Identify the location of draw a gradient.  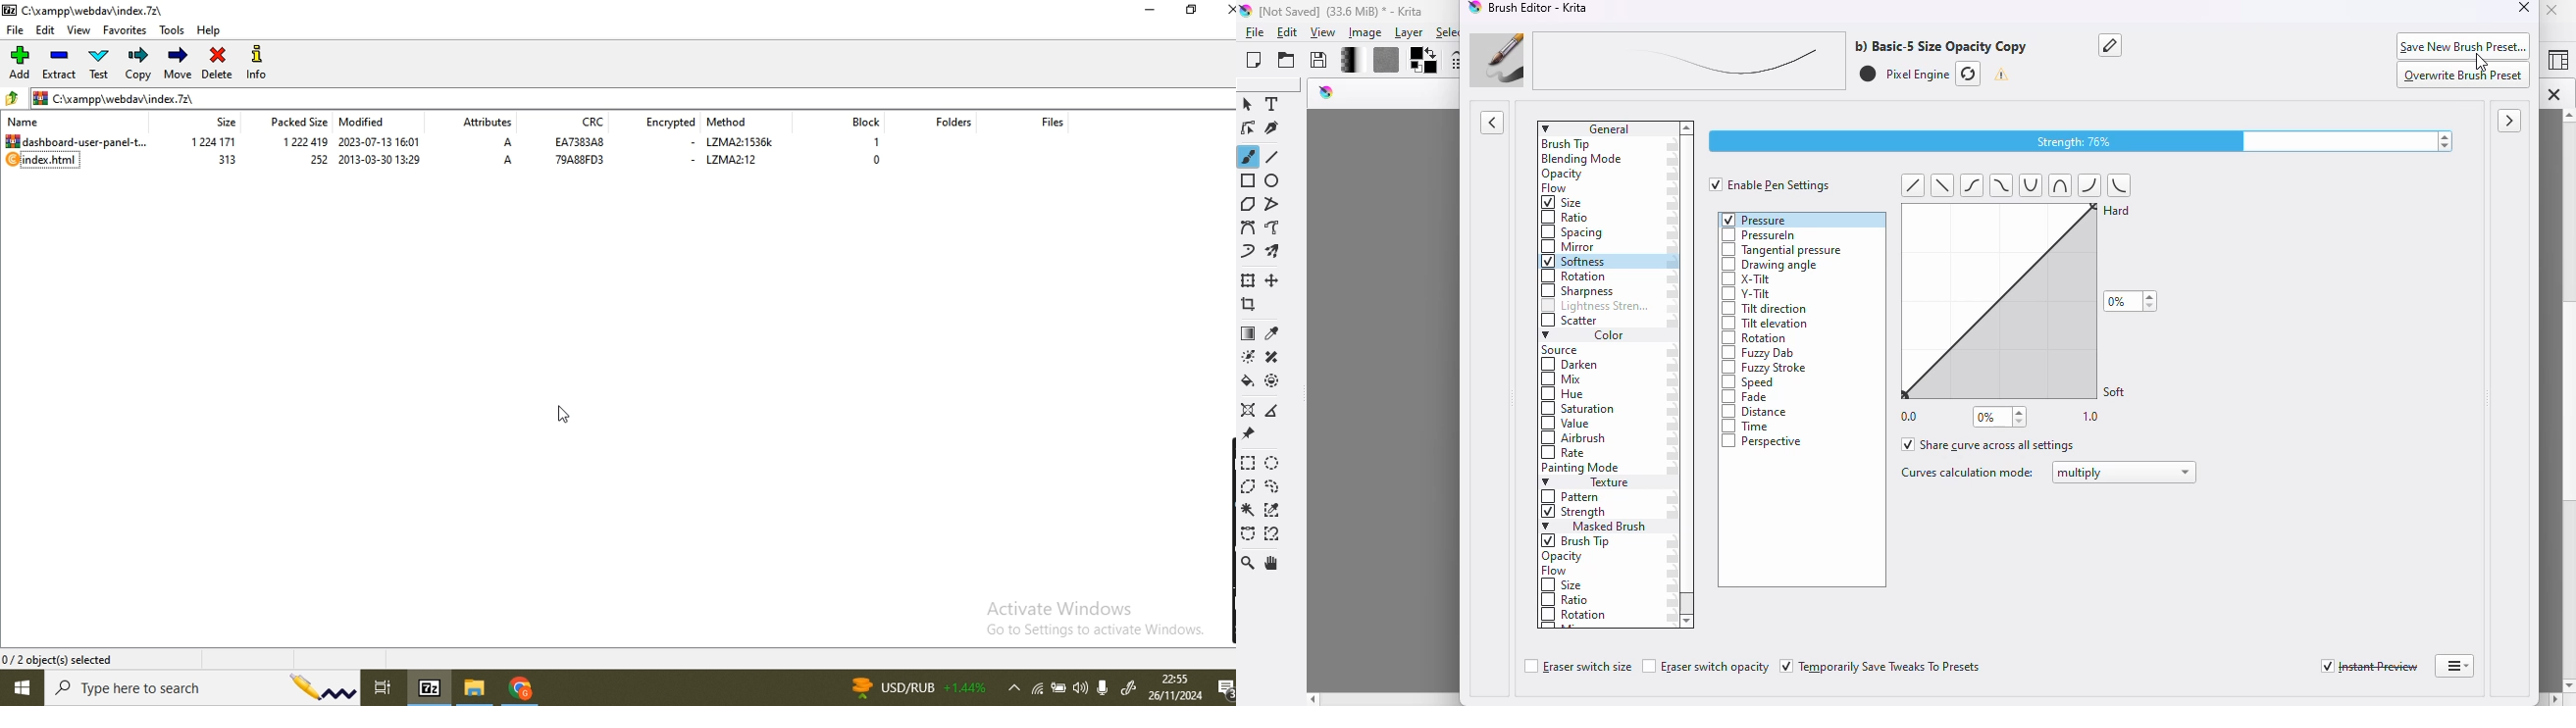
(1249, 334).